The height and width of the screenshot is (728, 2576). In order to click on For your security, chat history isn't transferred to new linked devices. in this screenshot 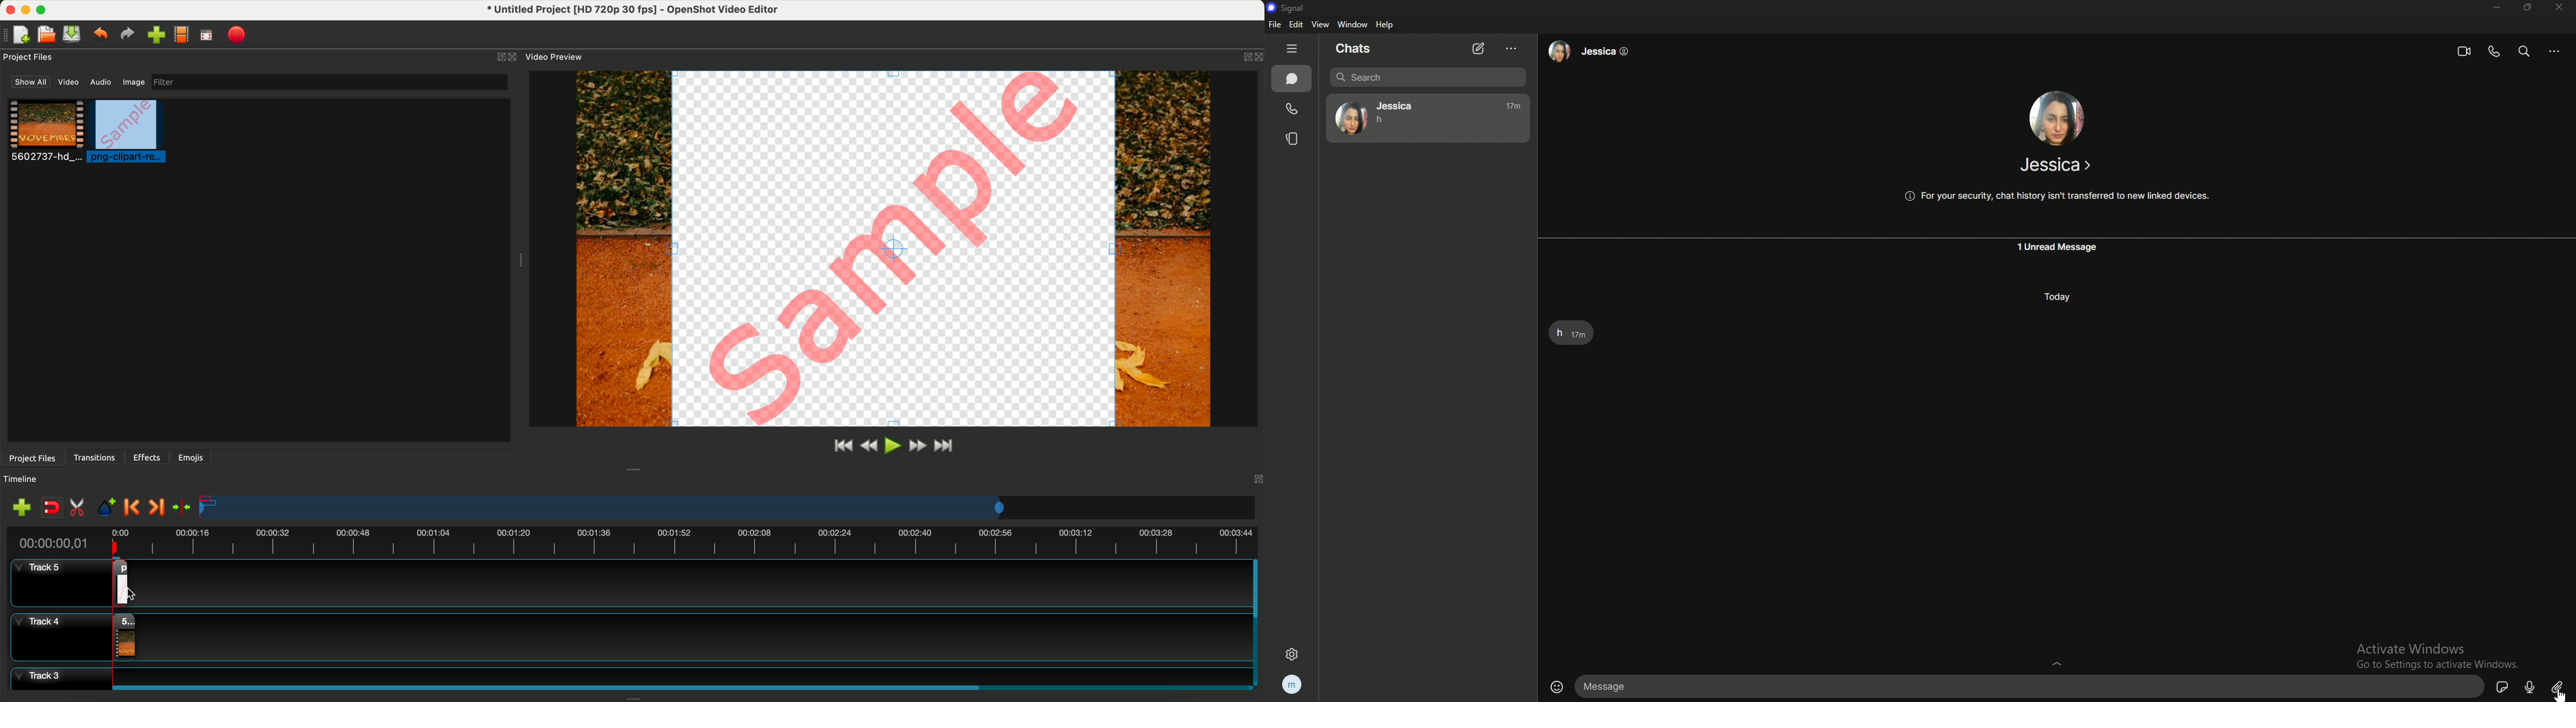, I will do `click(2061, 195)`.